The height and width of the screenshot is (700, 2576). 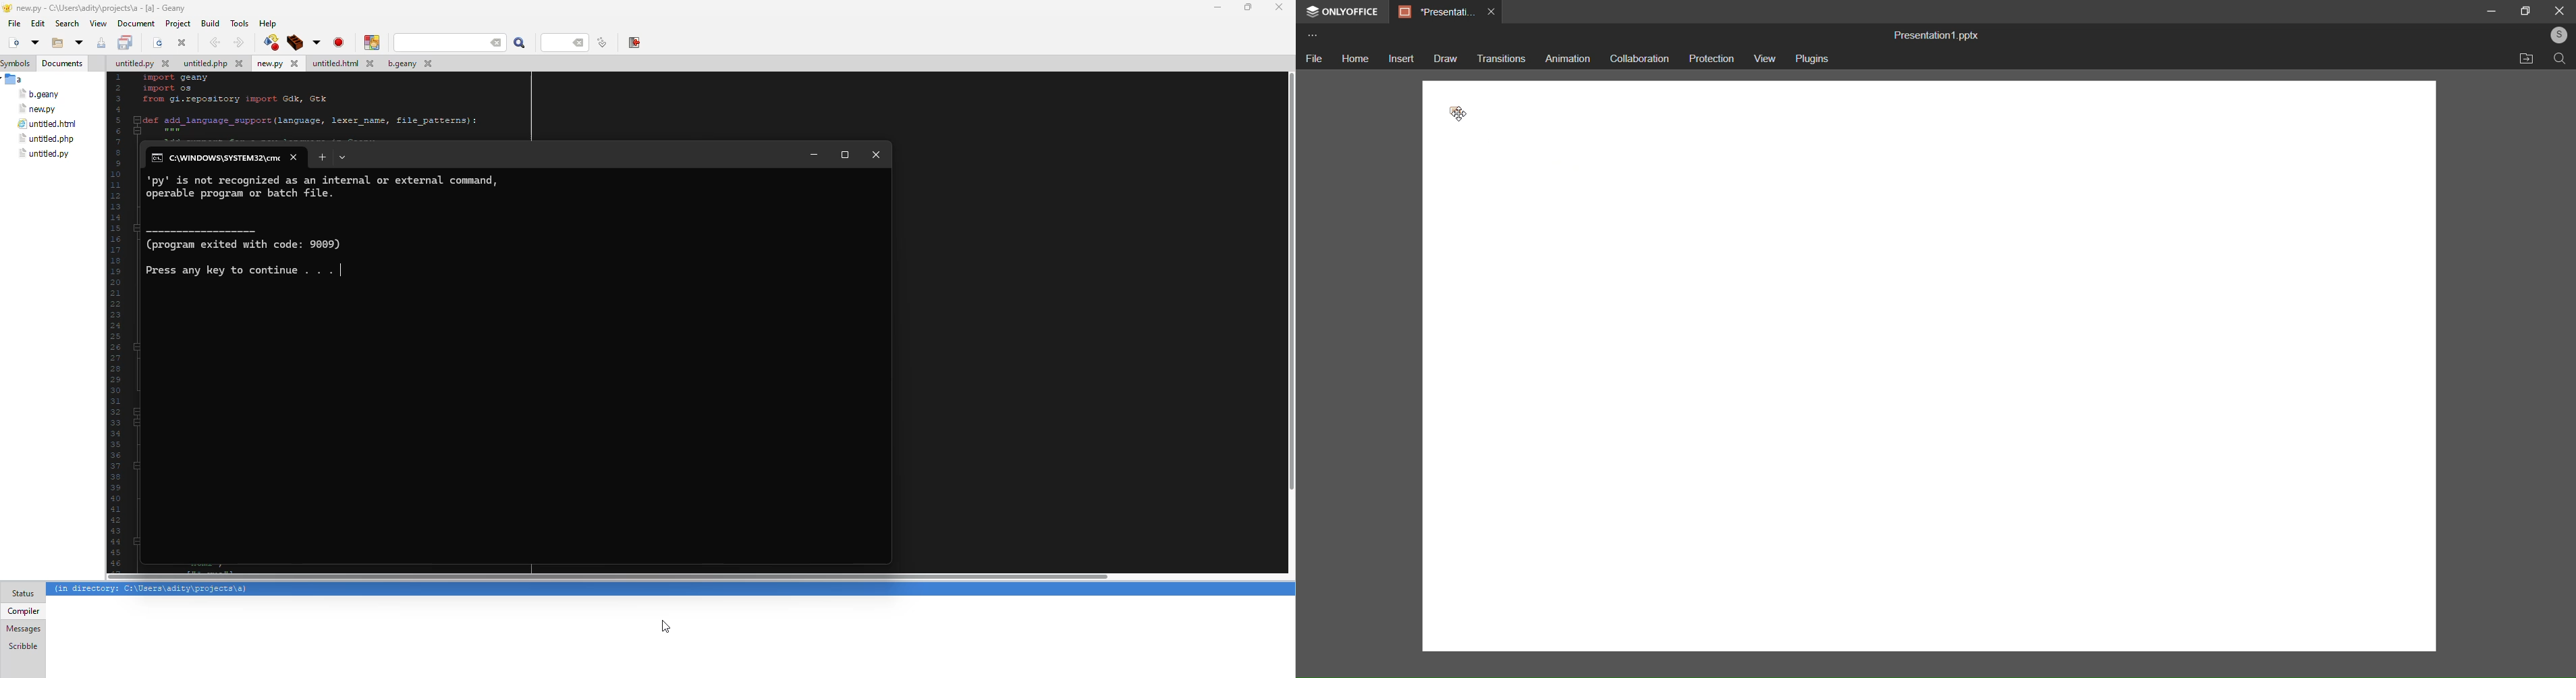 What do you see at coordinates (1565, 57) in the screenshot?
I see `animation` at bounding box center [1565, 57].